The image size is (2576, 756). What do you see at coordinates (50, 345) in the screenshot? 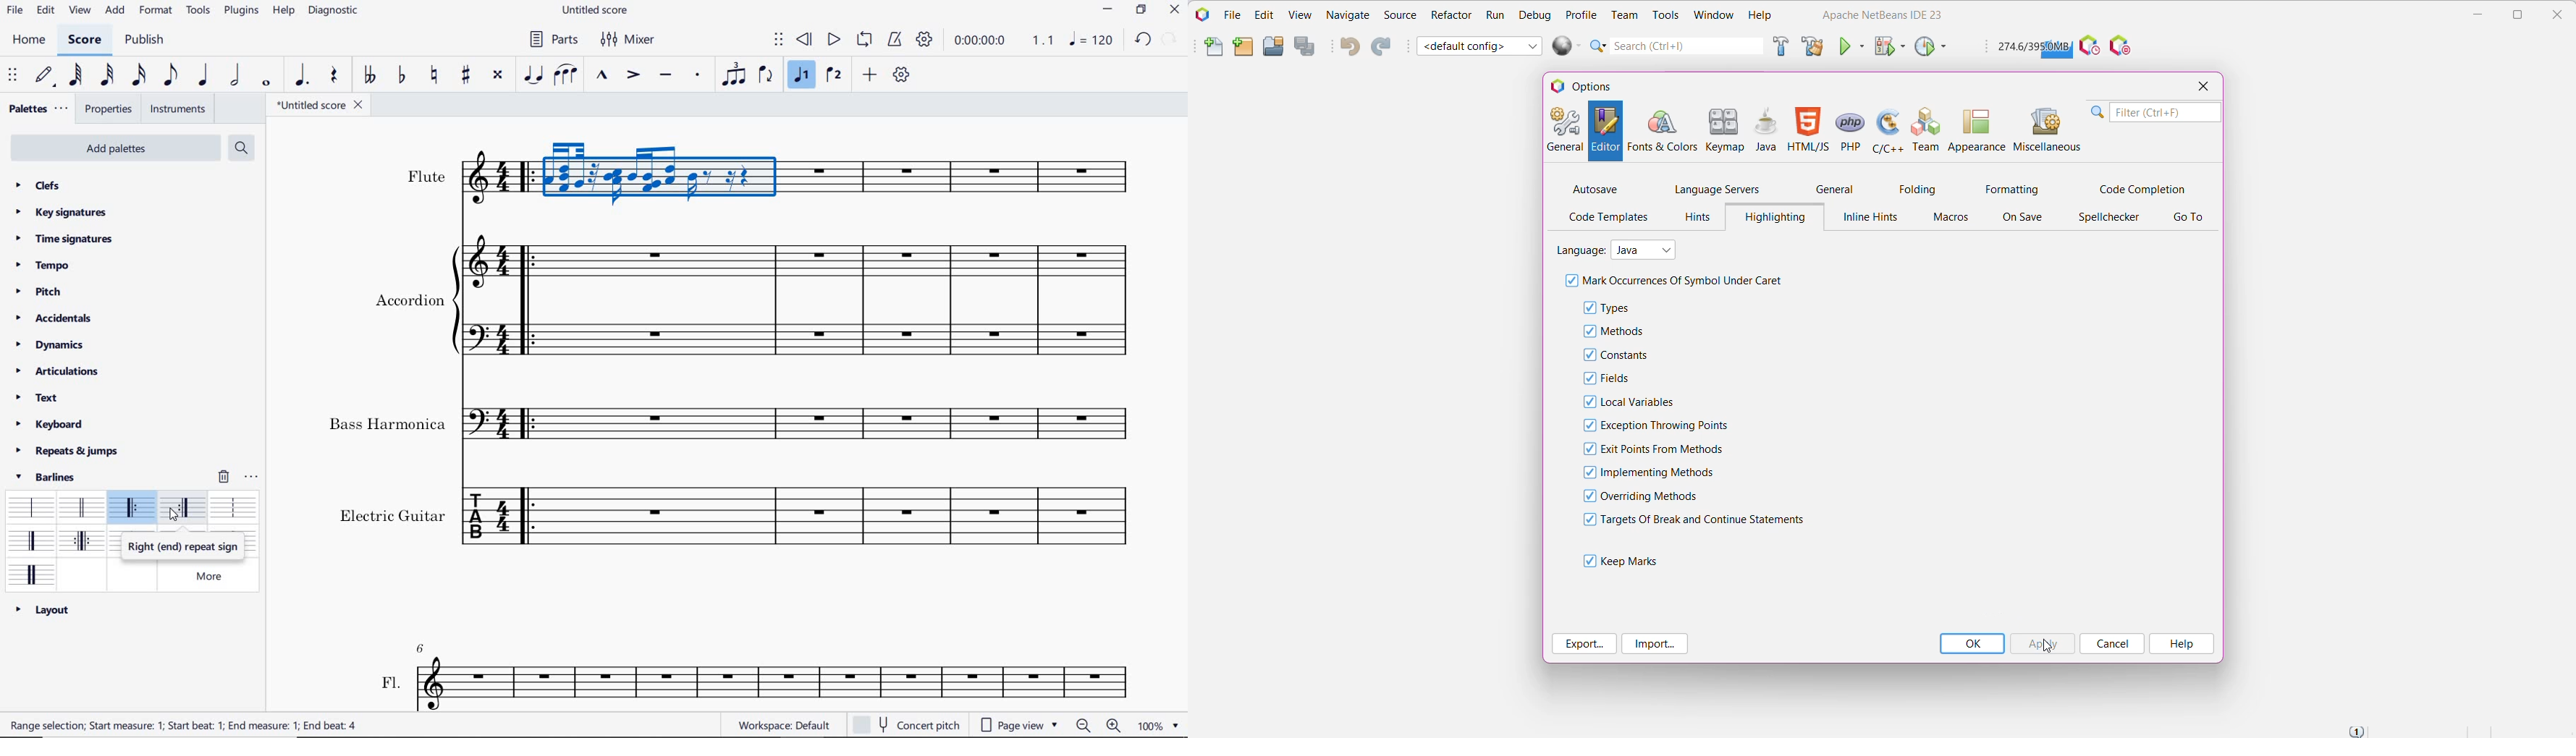
I see `dynamics` at bounding box center [50, 345].